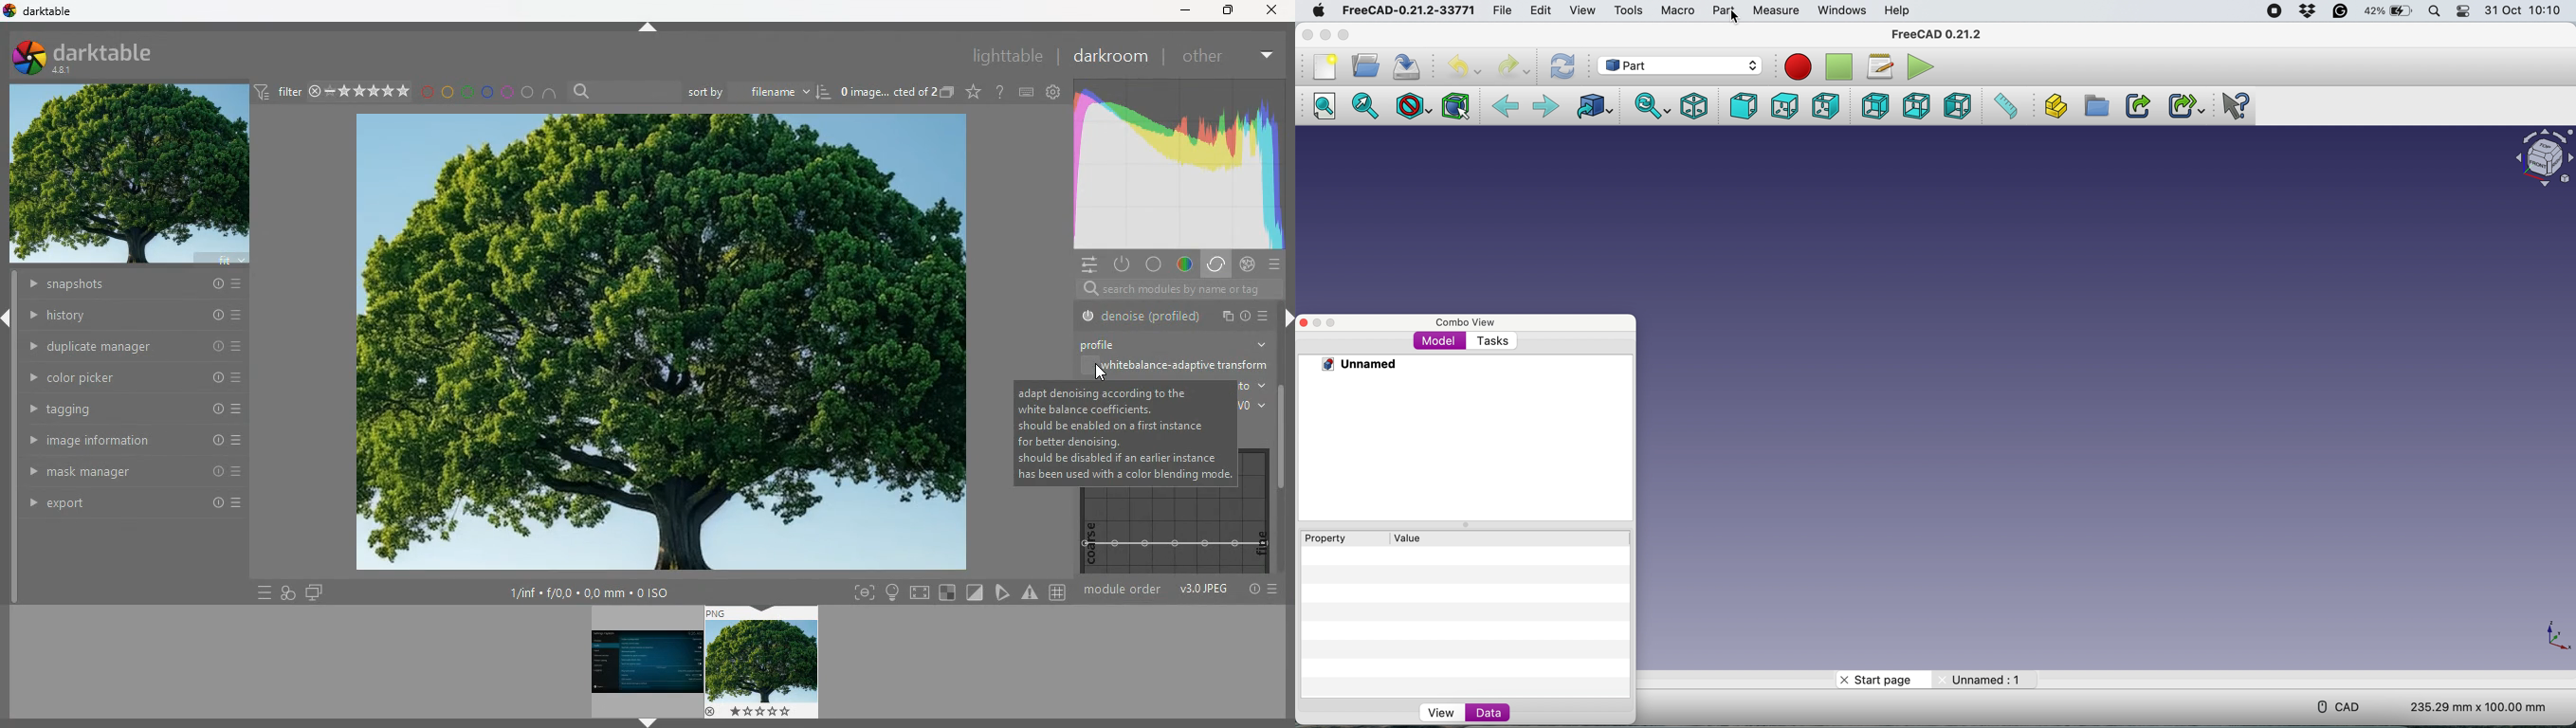  What do you see at coordinates (1325, 34) in the screenshot?
I see `minimize` at bounding box center [1325, 34].